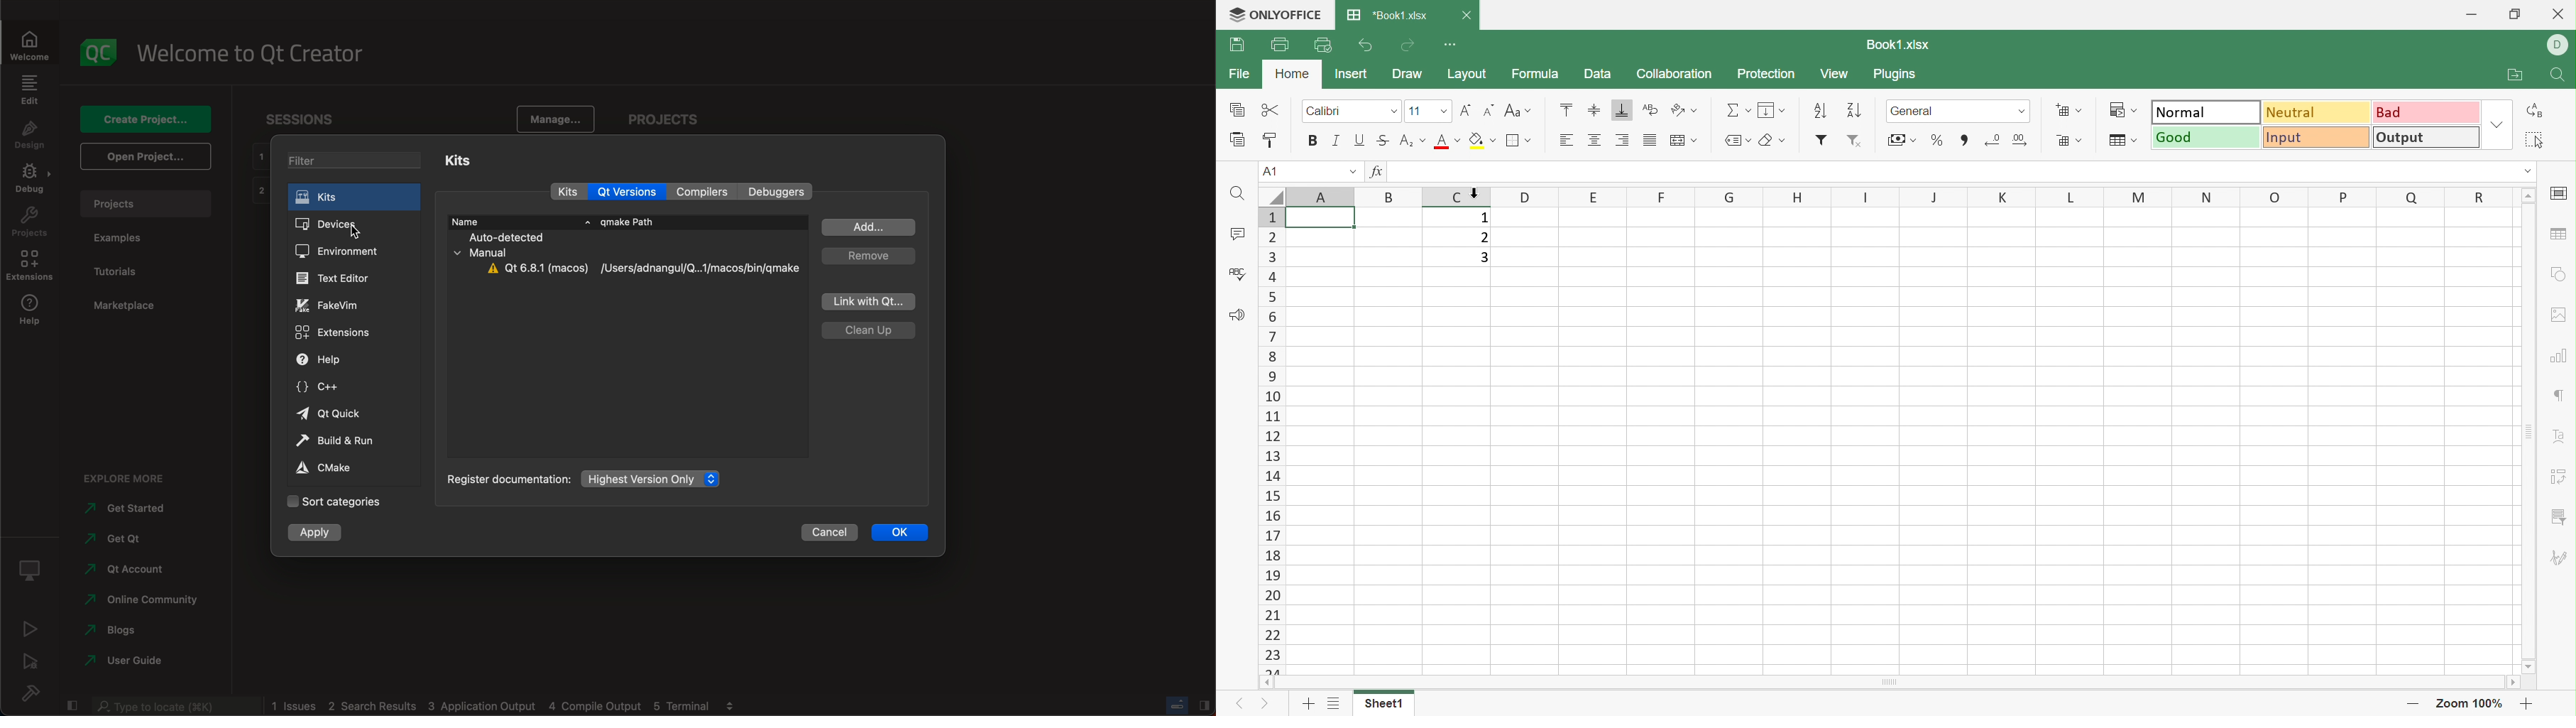 The width and height of the screenshot is (2576, 728). What do you see at coordinates (340, 388) in the screenshot?
I see `C++` at bounding box center [340, 388].